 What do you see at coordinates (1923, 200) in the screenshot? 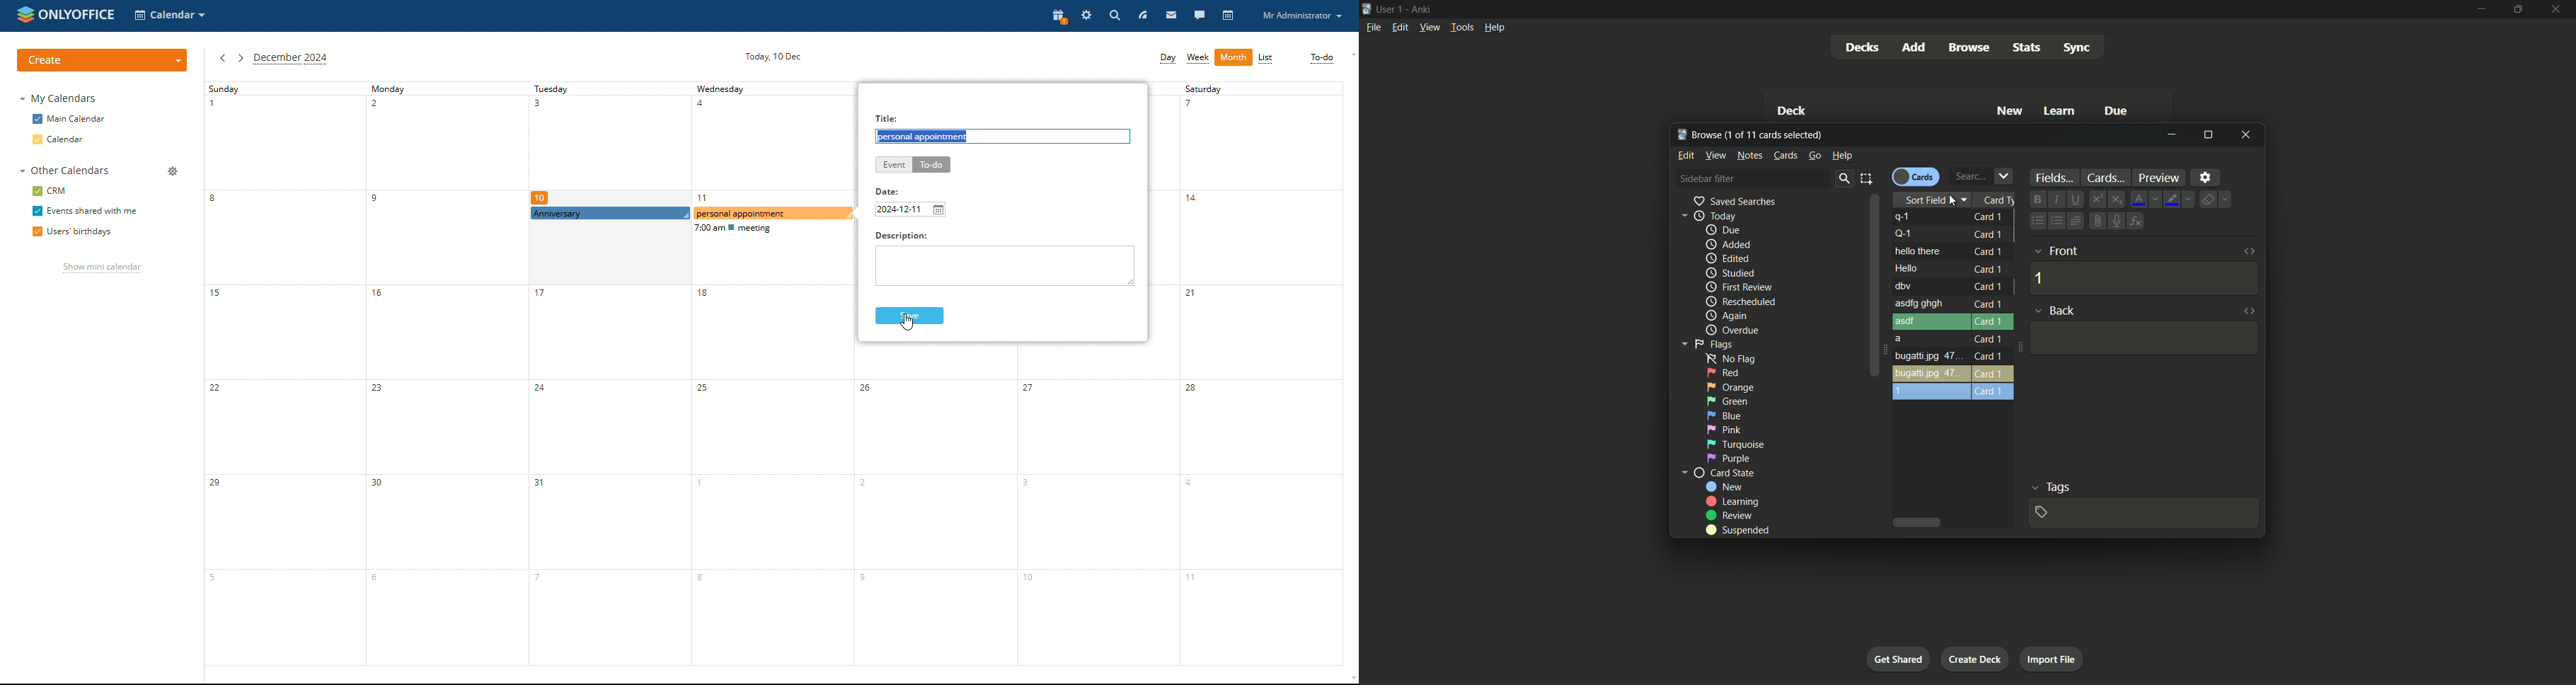
I see `sort field` at bounding box center [1923, 200].